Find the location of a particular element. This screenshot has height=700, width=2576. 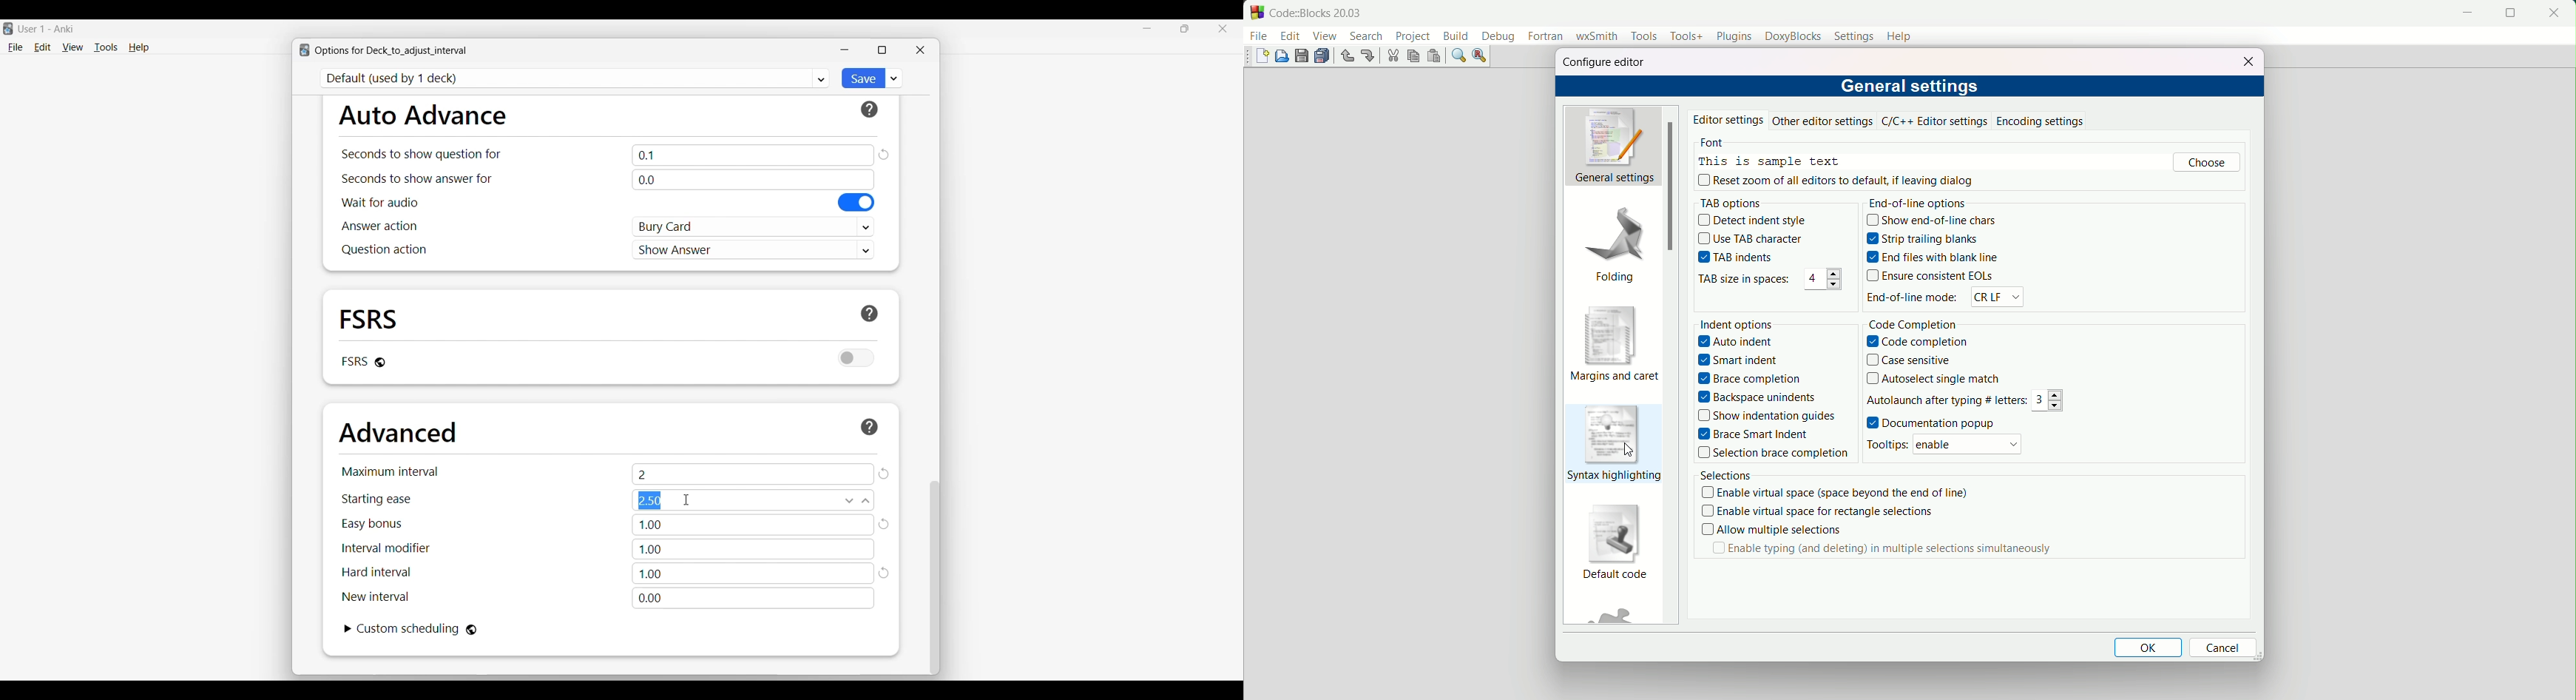

C/C++ editor settings is located at coordinates (1936, 122).